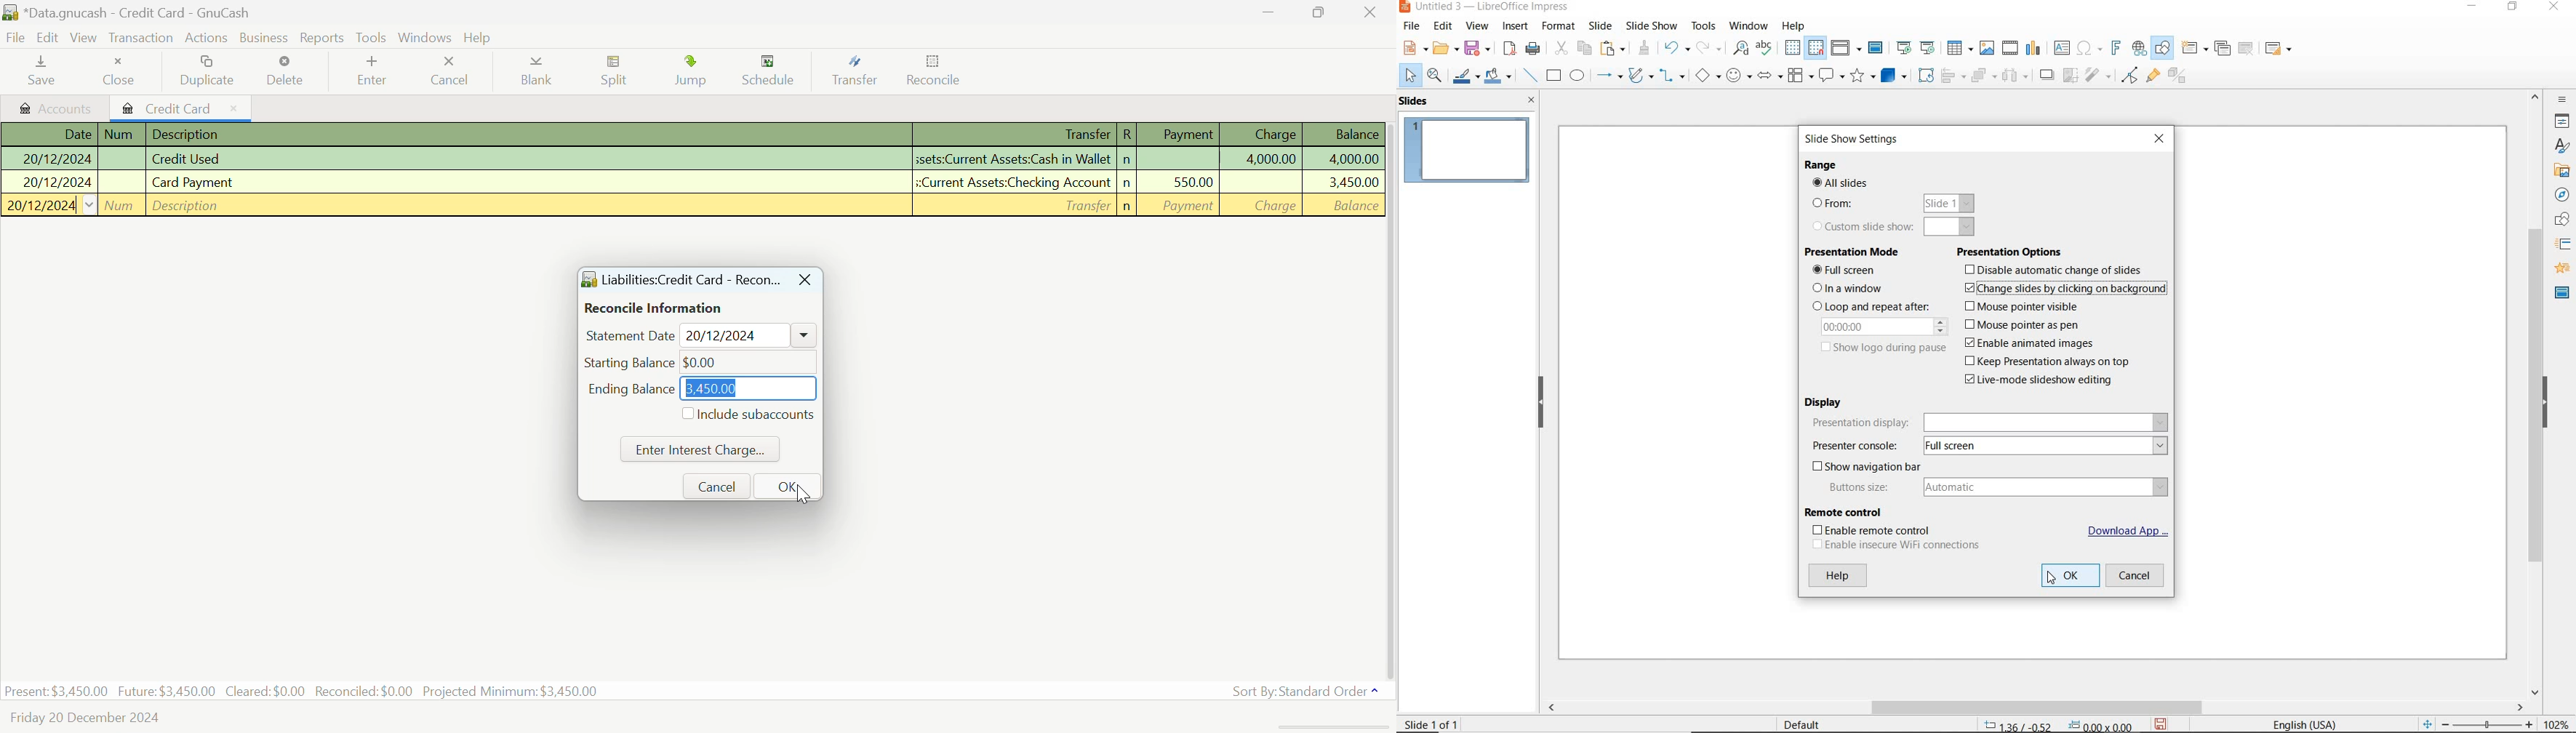 The height and width of the screenshot is (756, 2576). What do you see at coordinates (1848, 513) in the screenshot?
I see `REMOTE CONTROL` at bounding box center [1848, 513].